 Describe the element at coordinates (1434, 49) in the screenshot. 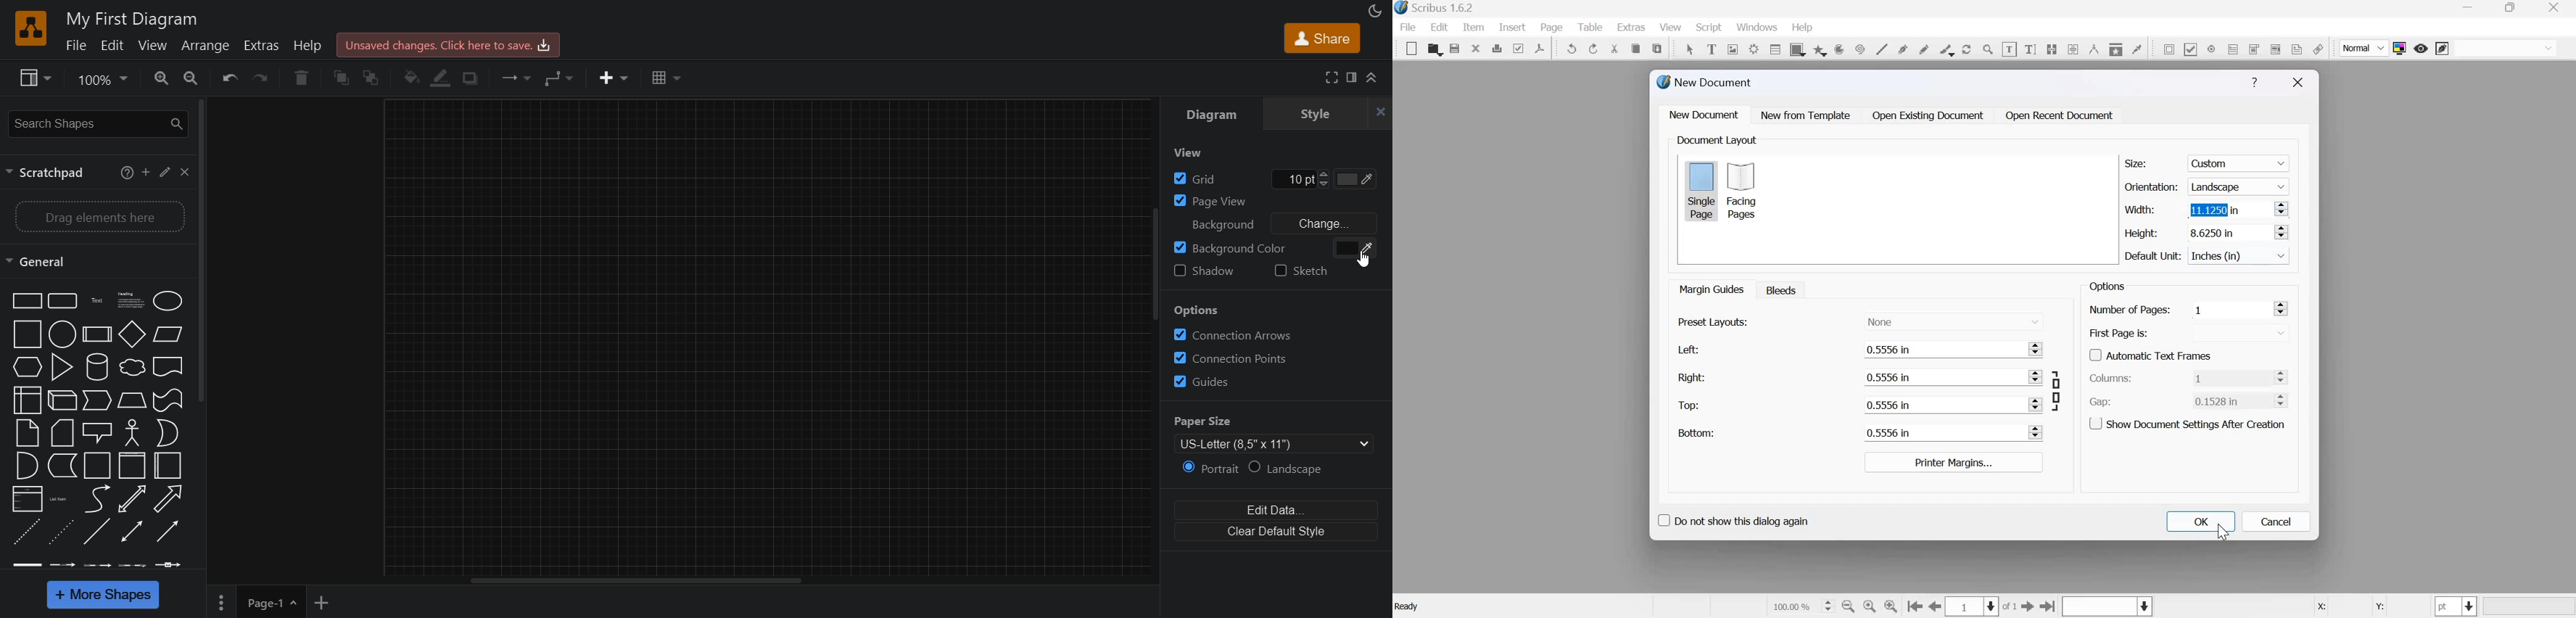

I see `open` at that location.